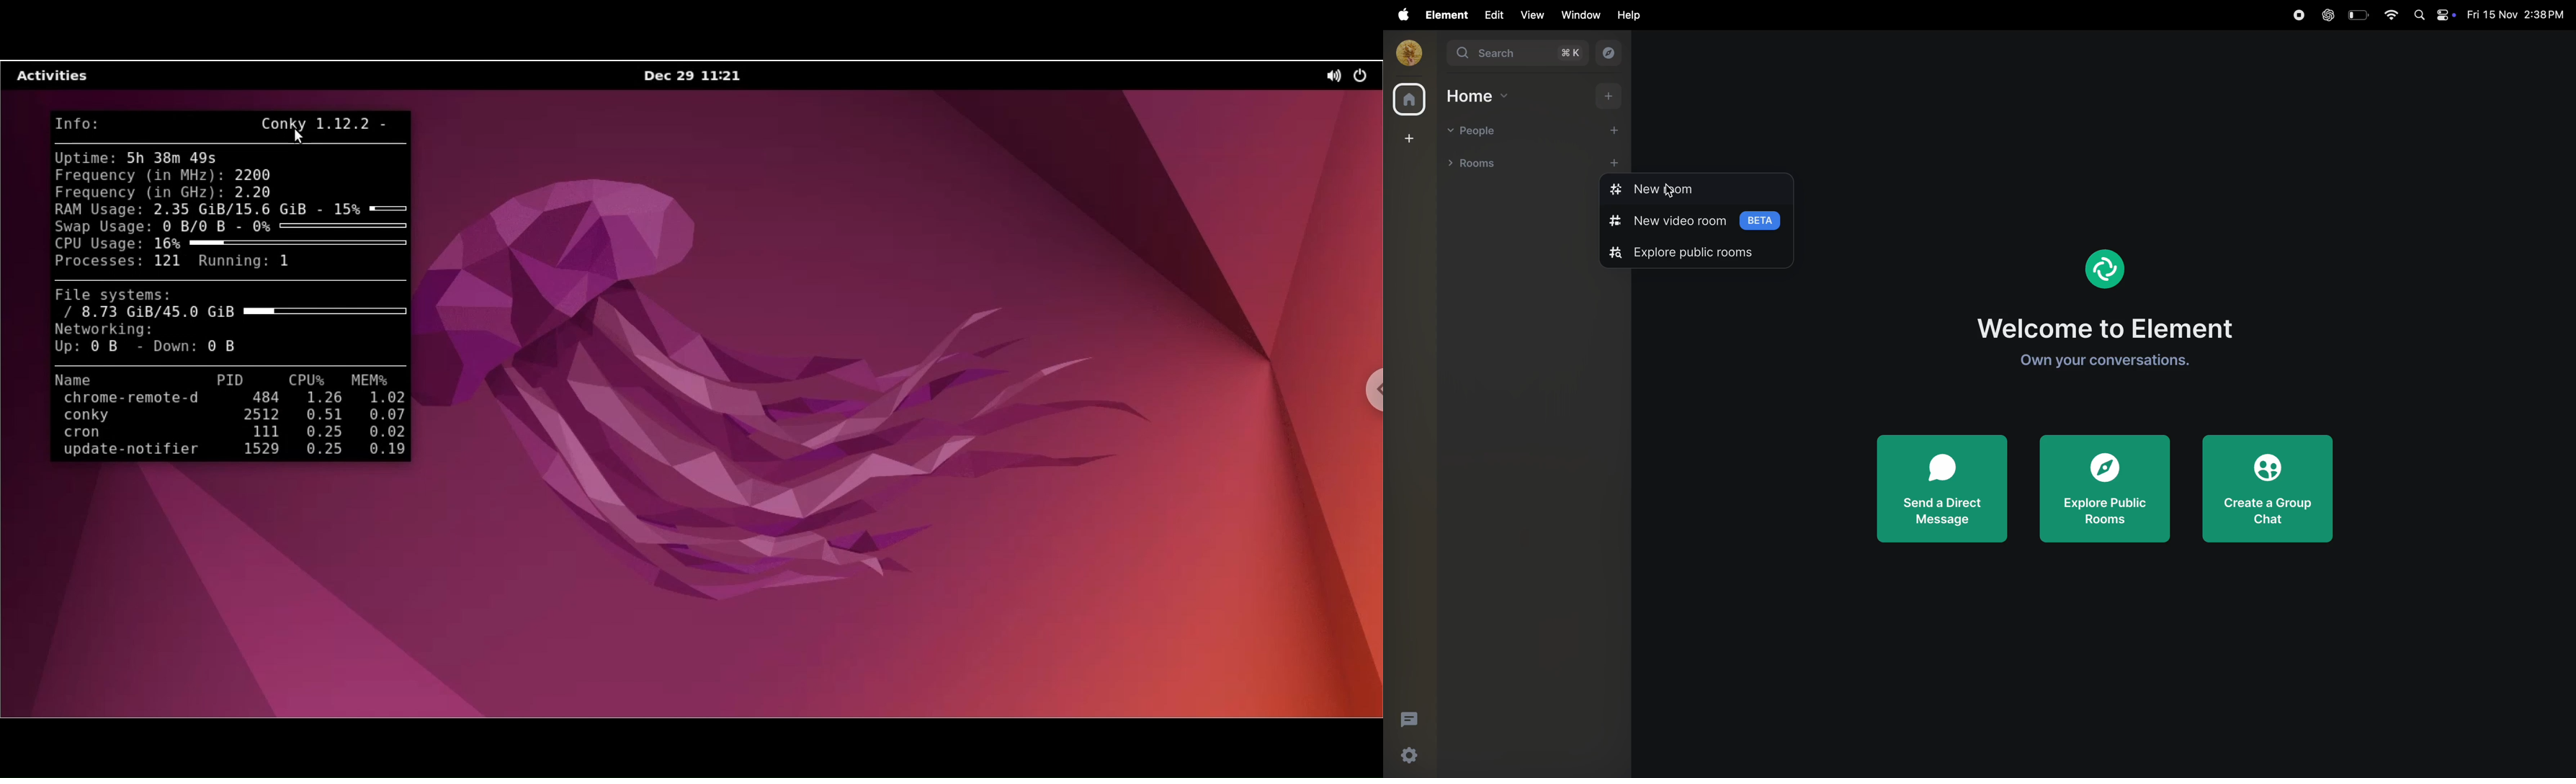 This screenshot has width=2576, height=784. Describe the element at coordinates (1477, 132) in the screenshot. I see `people` at that location.